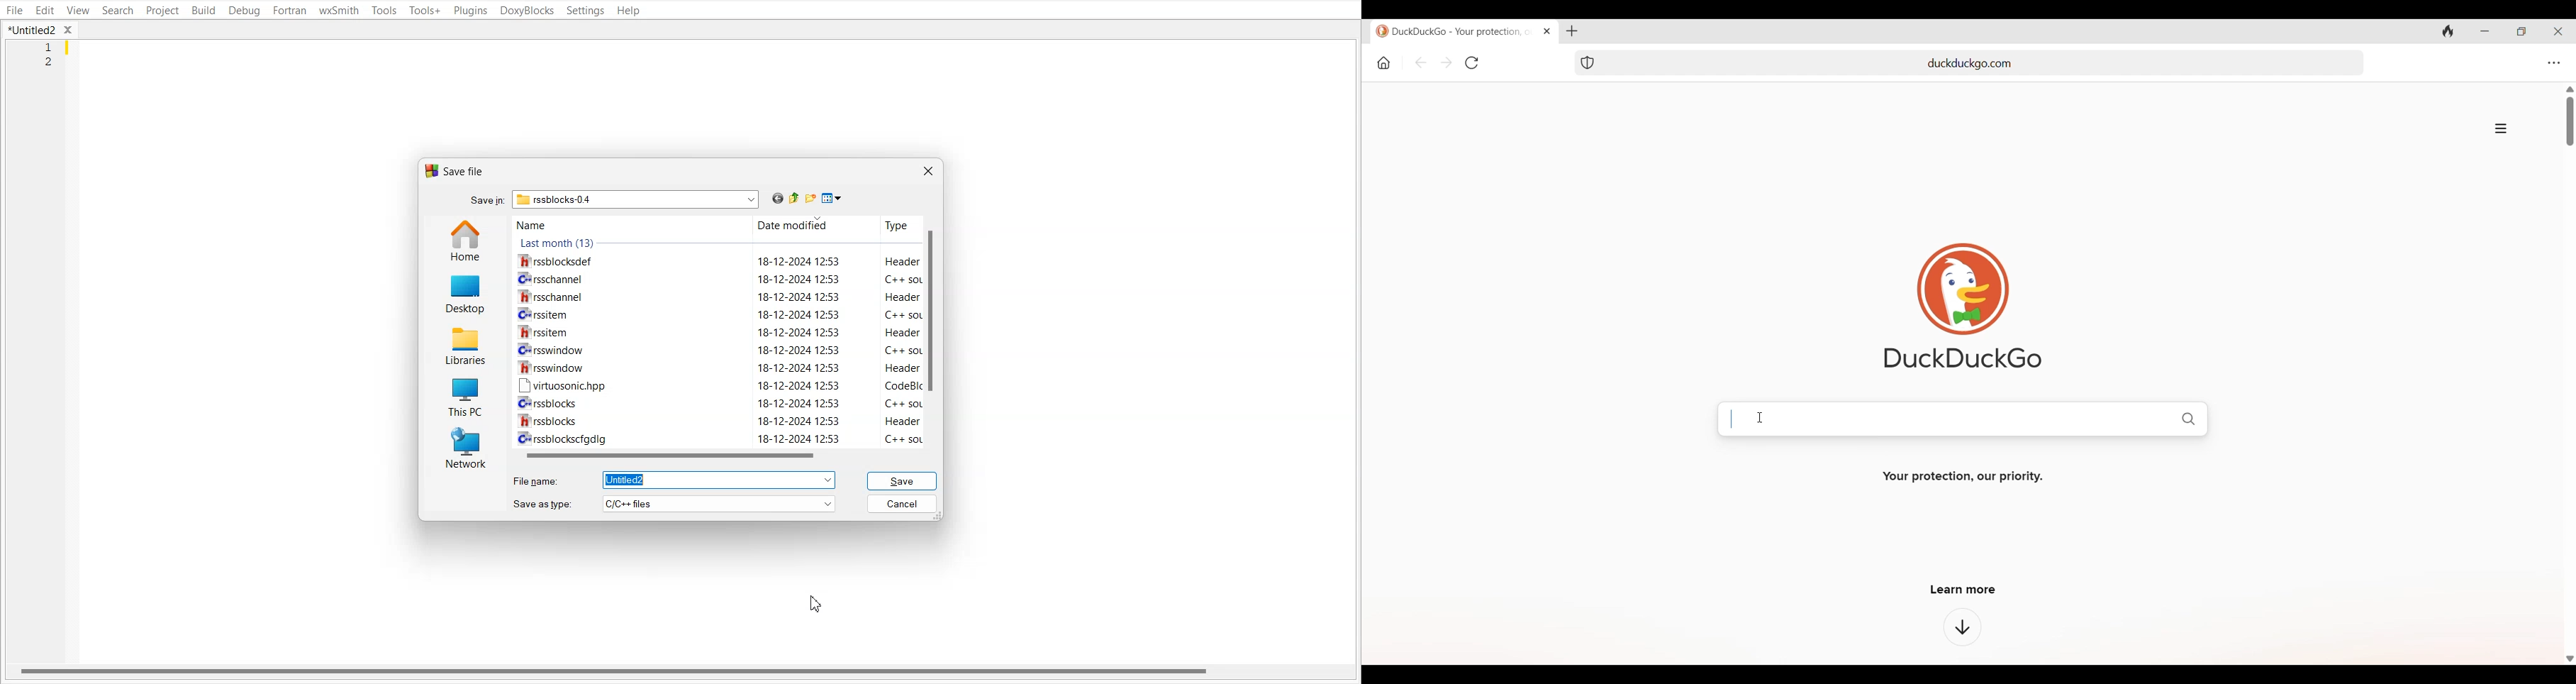 This screenshot has height=700, width=2576. What do you see at coordinates (290, 10) in the screenshot?
I see `Fortran` at bounding box center [290, 10].